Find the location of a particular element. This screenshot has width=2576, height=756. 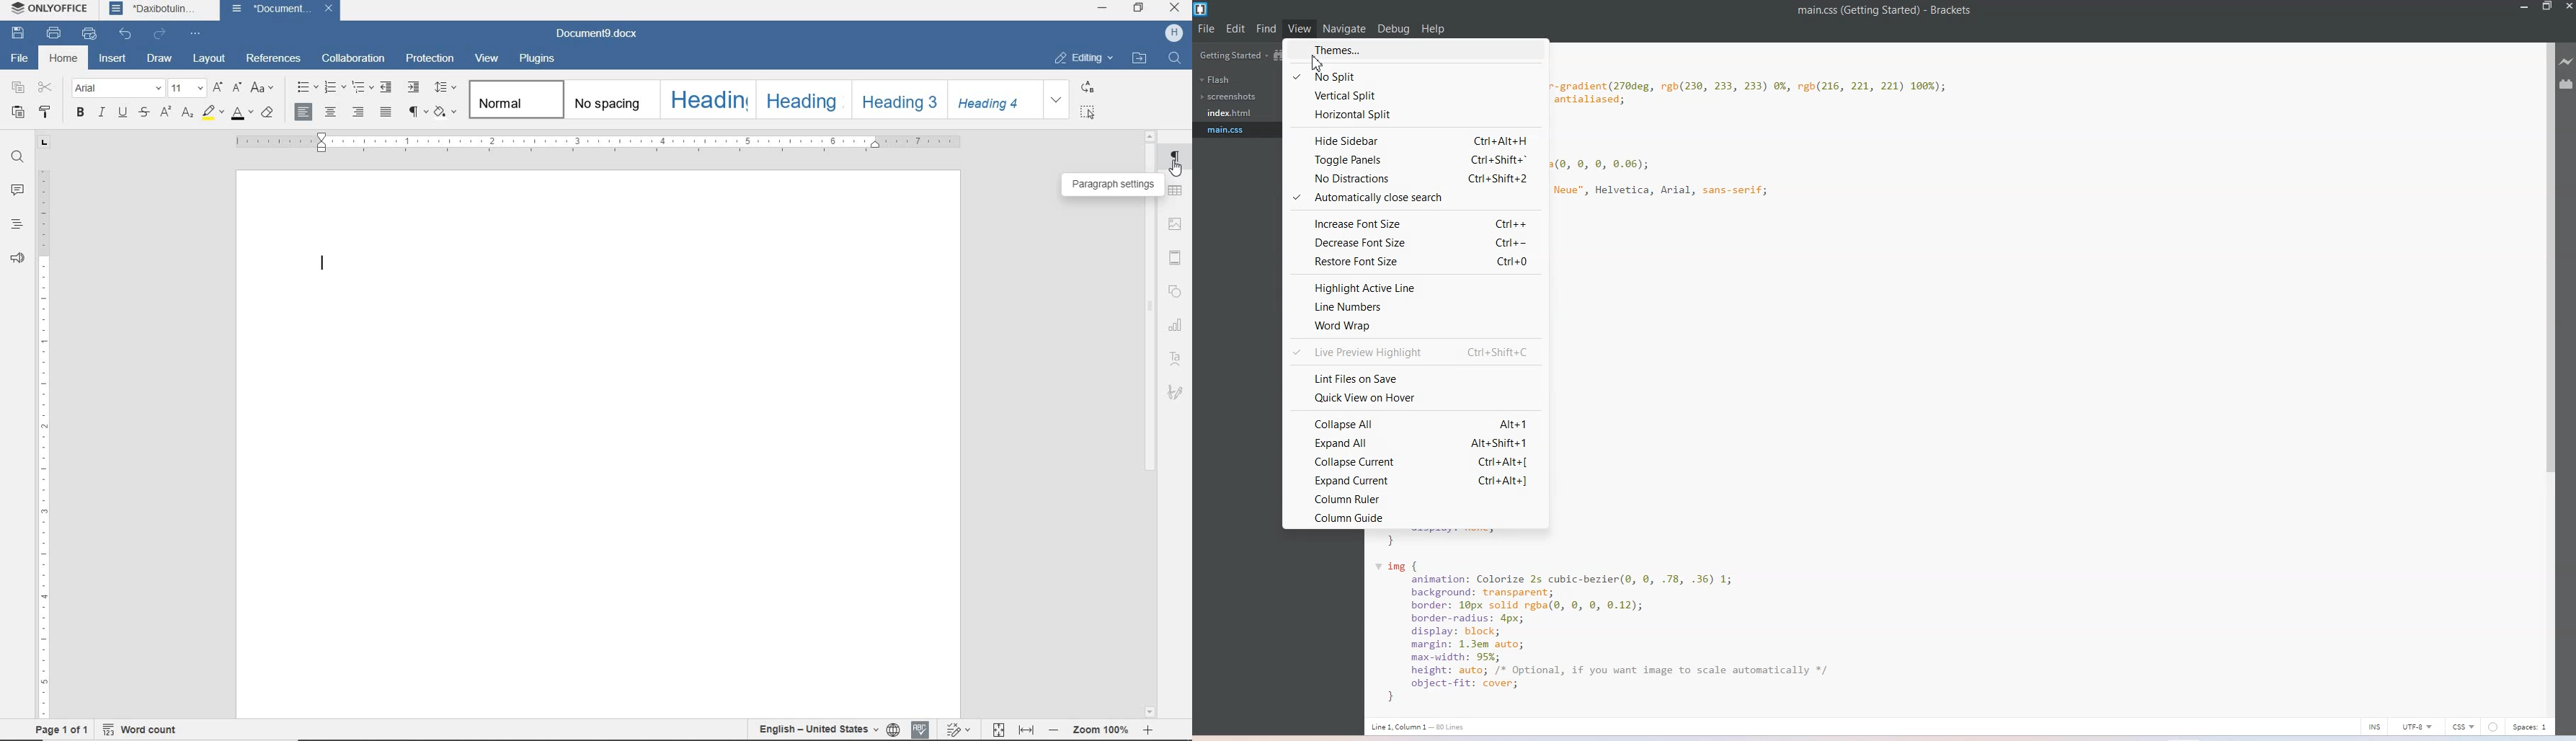

table is located at coordinates (1176, 191).